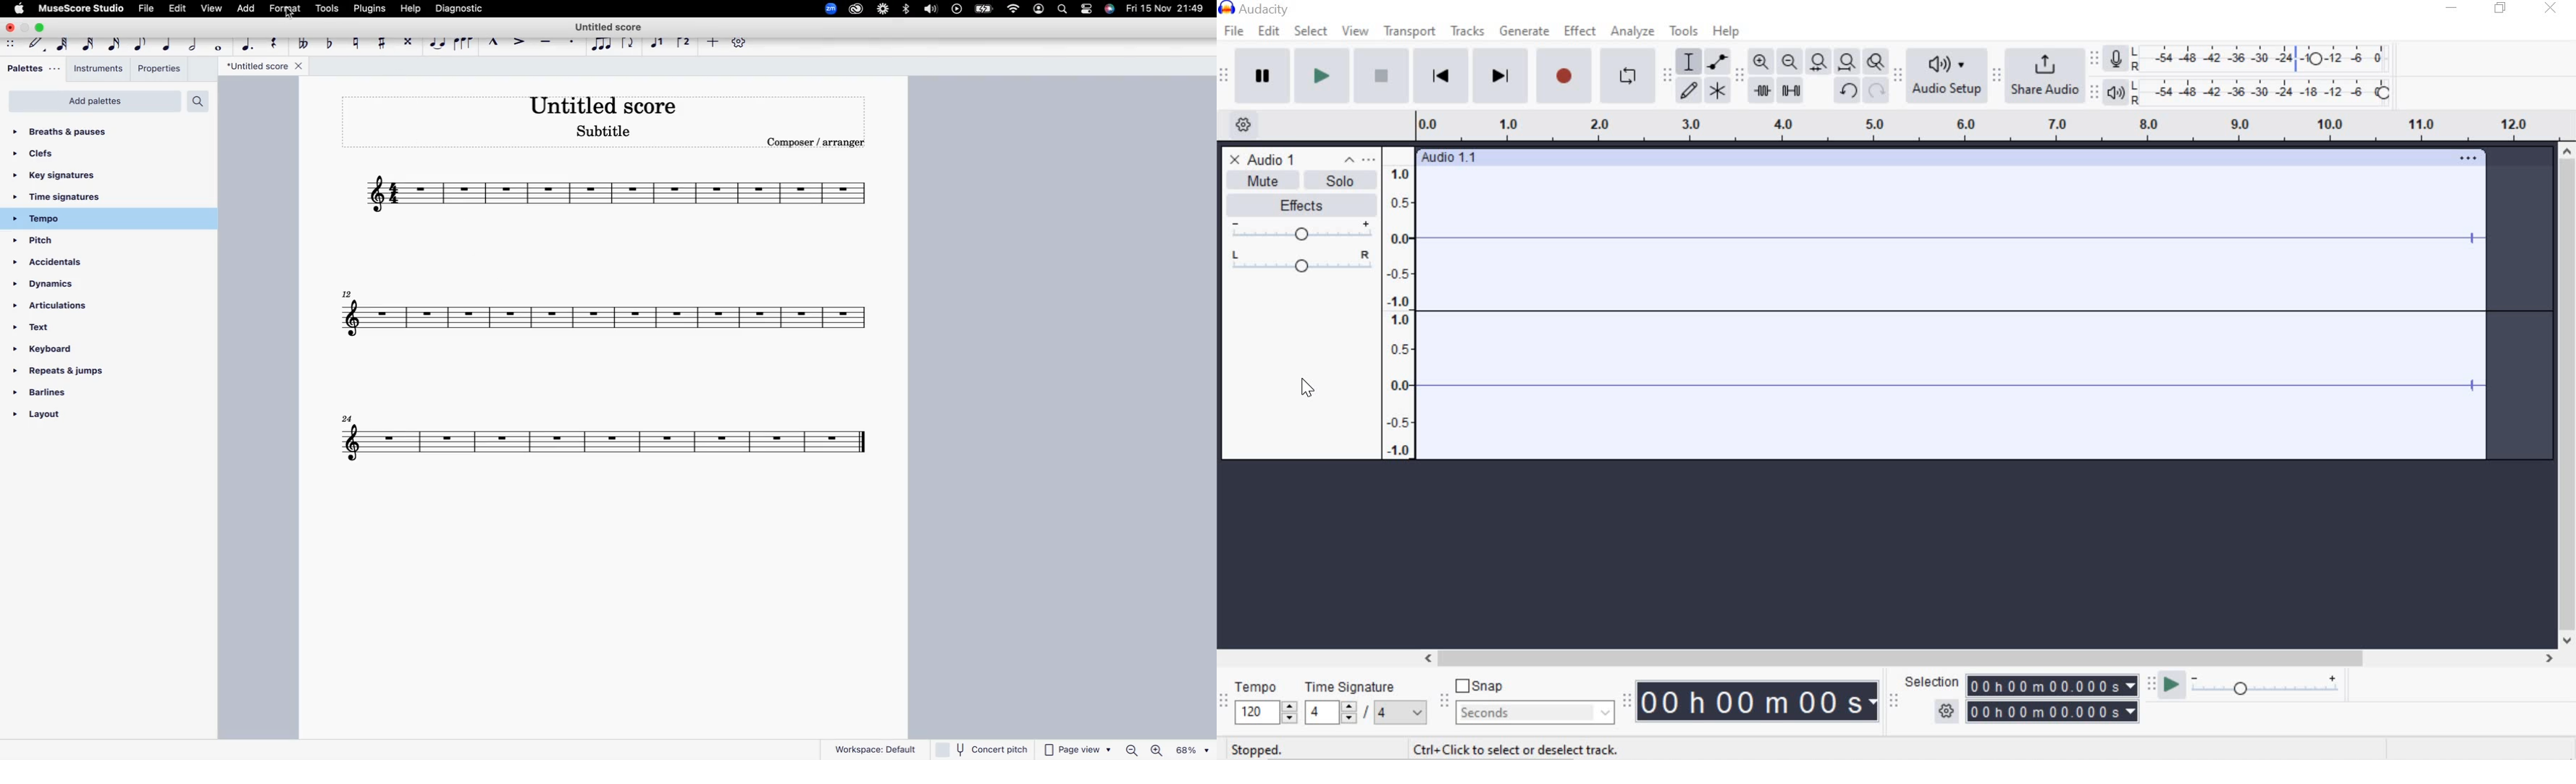 This screenshot has height=784, width=2576. What do you see at coordinates (1739, 74) in the screenshot?
I see `Edit Toolbar` at bounding box center [1739, 74].